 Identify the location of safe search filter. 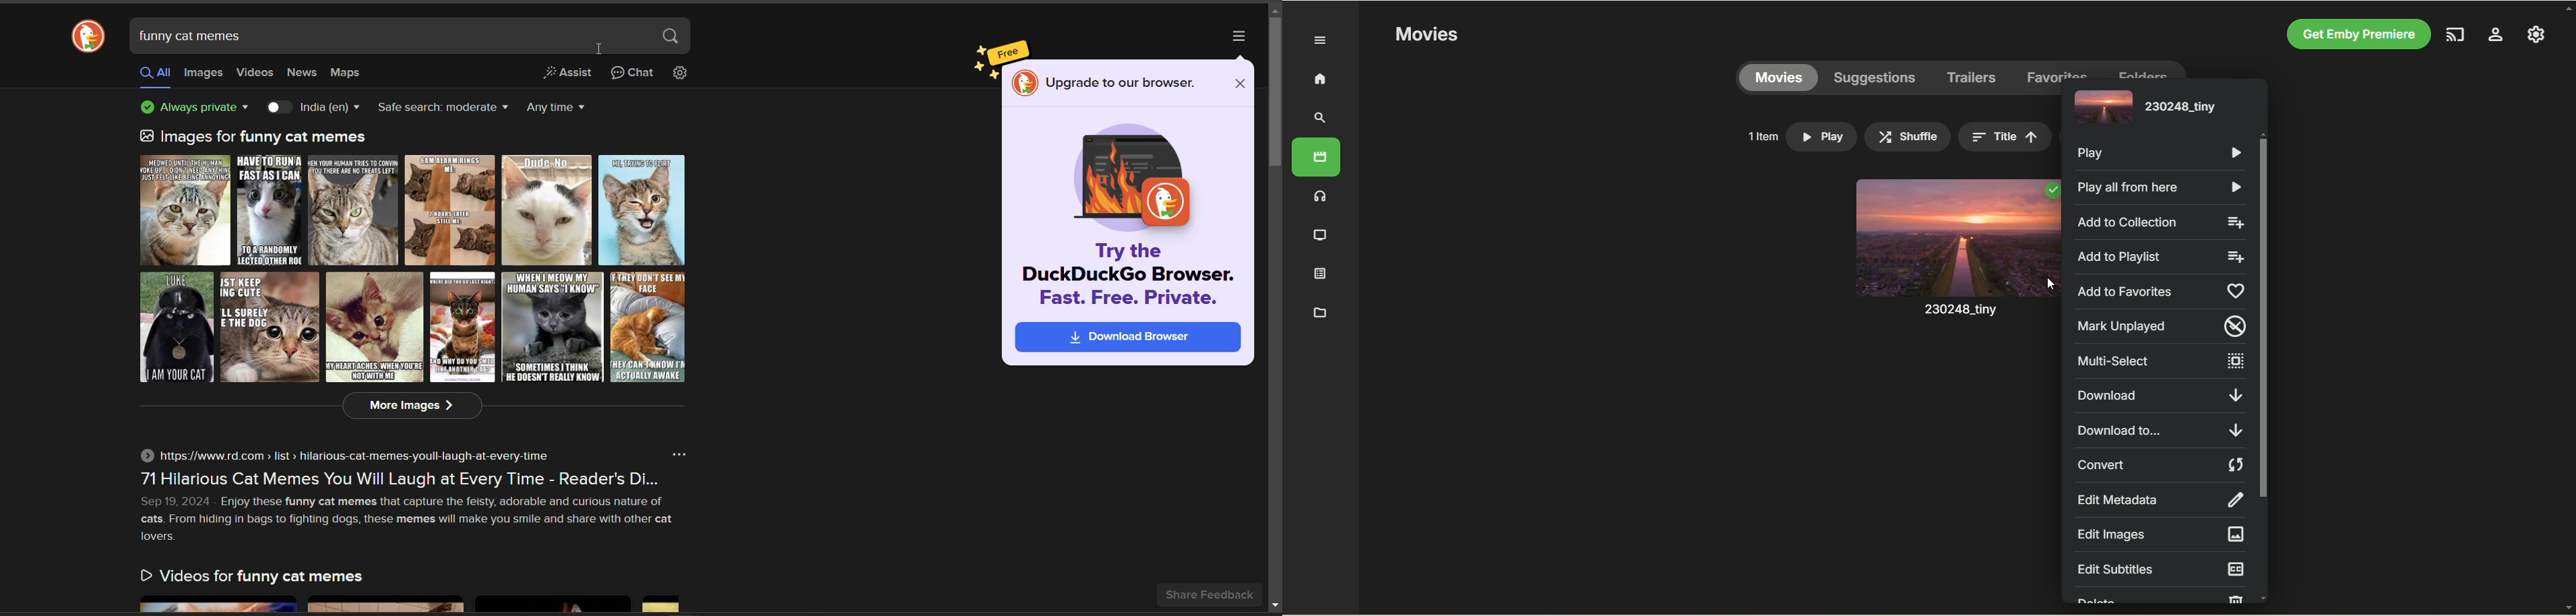
(440, 109).